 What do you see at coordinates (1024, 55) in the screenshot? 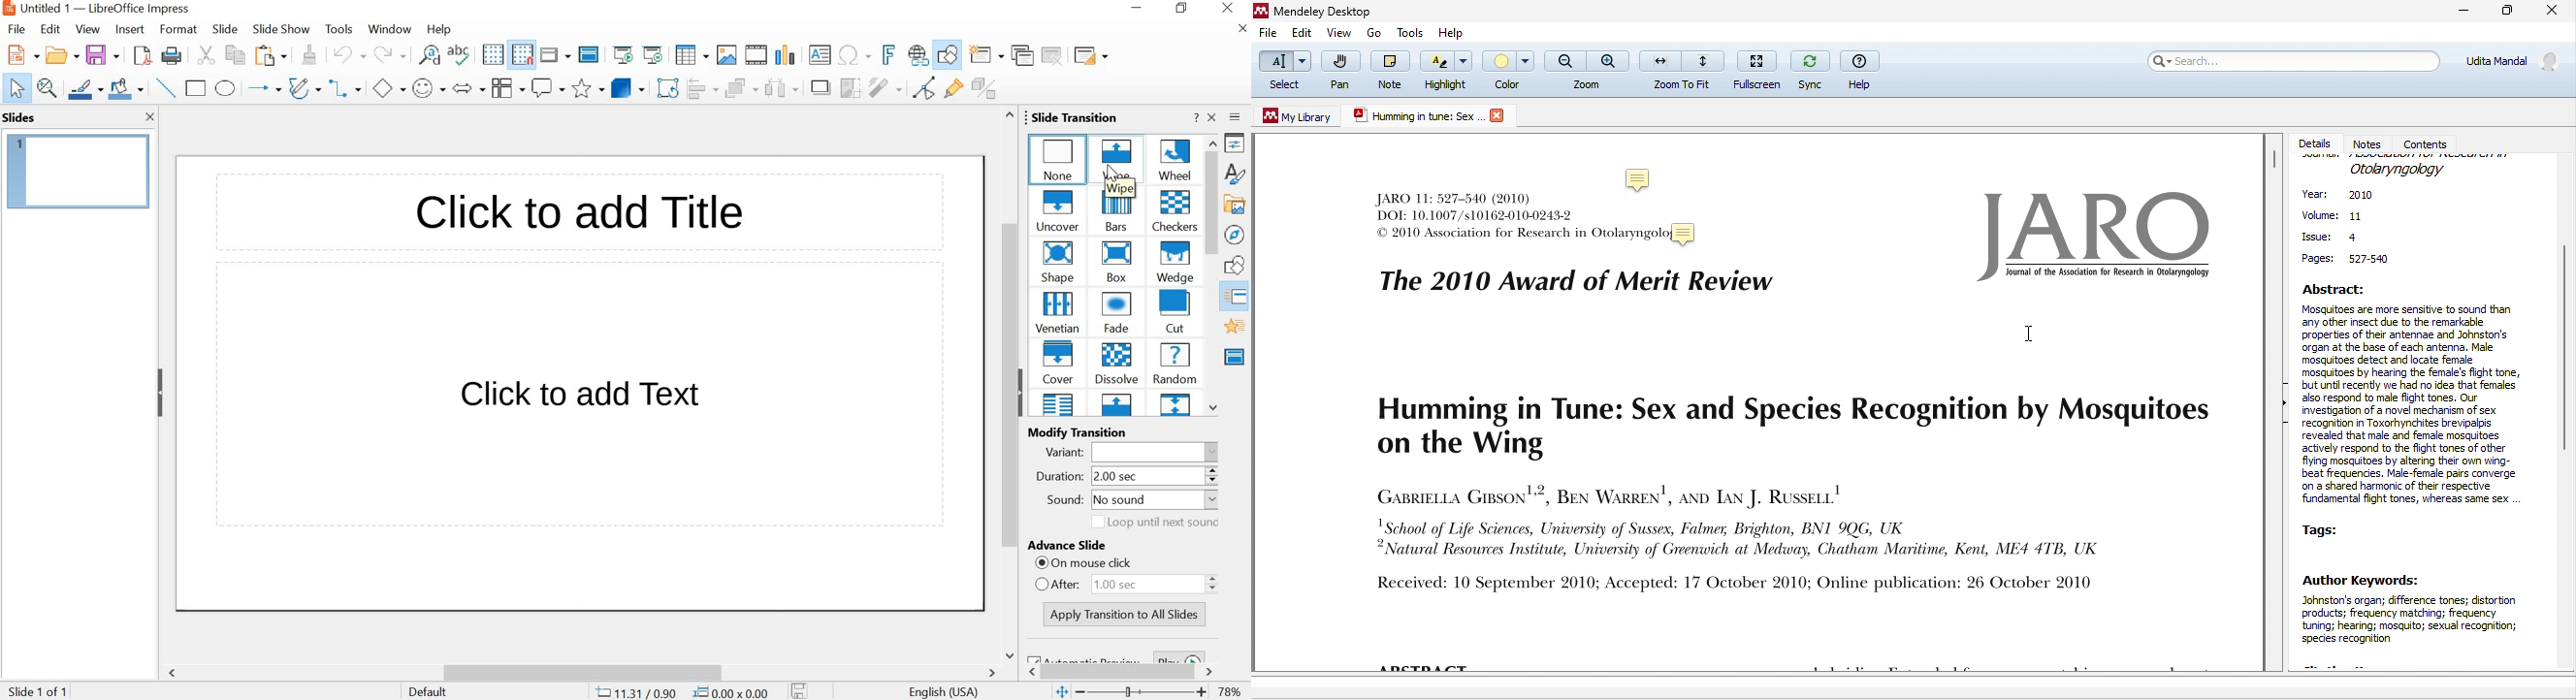
I see `Duplicate slide` at bounding box center [1024, 55].